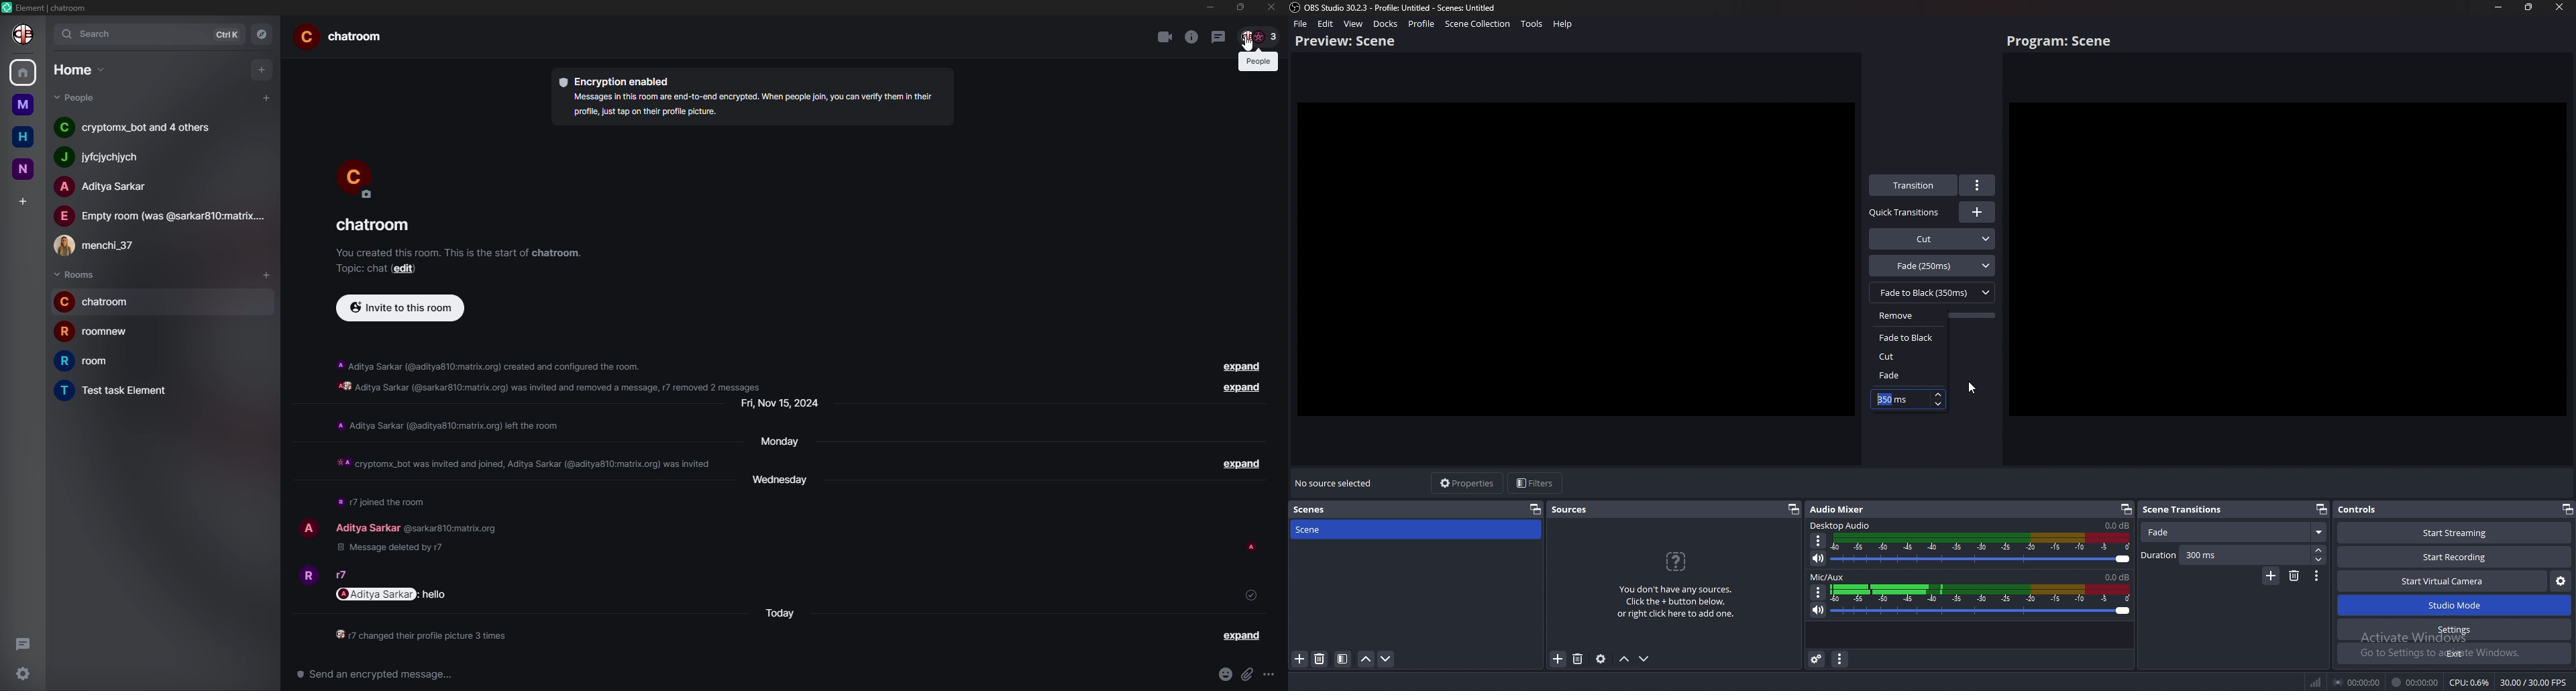 This screenshot has width=2576, height=700. Describe the element at coordinates (1939, 405) in the screenshot. I see `decrease duration` at that location.